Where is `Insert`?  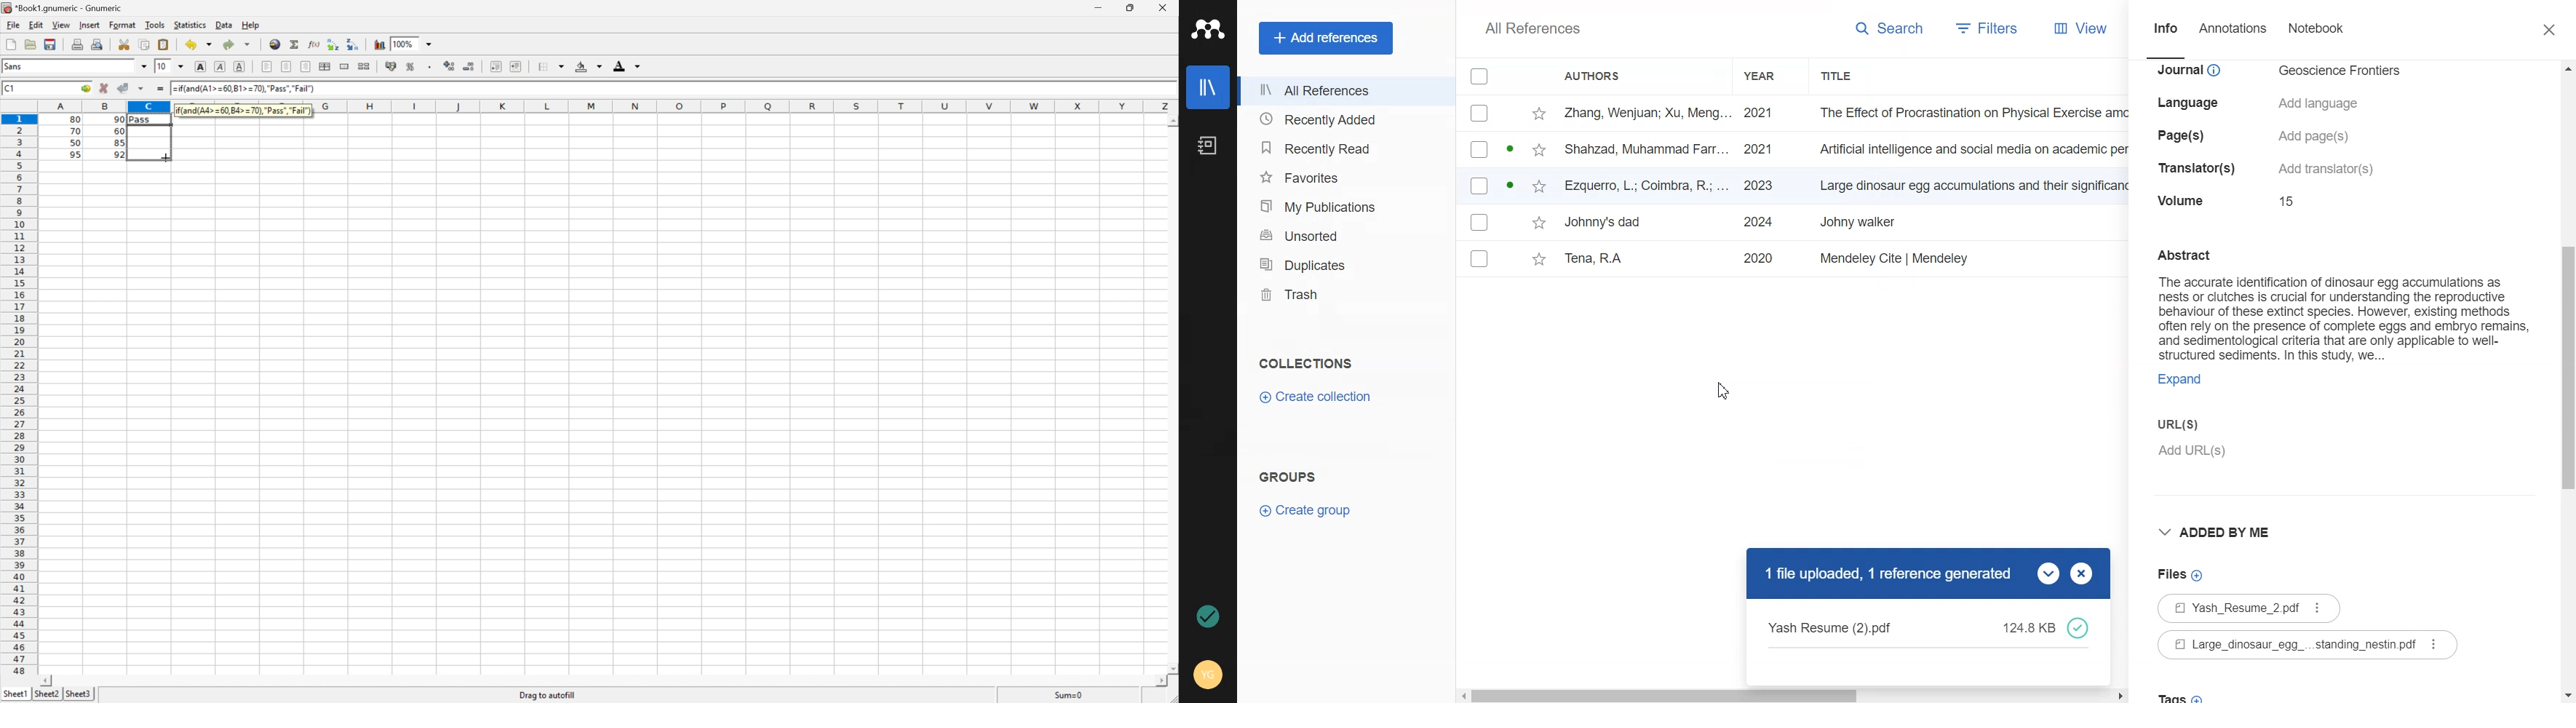 Insert is located at coordinates (91, 26).